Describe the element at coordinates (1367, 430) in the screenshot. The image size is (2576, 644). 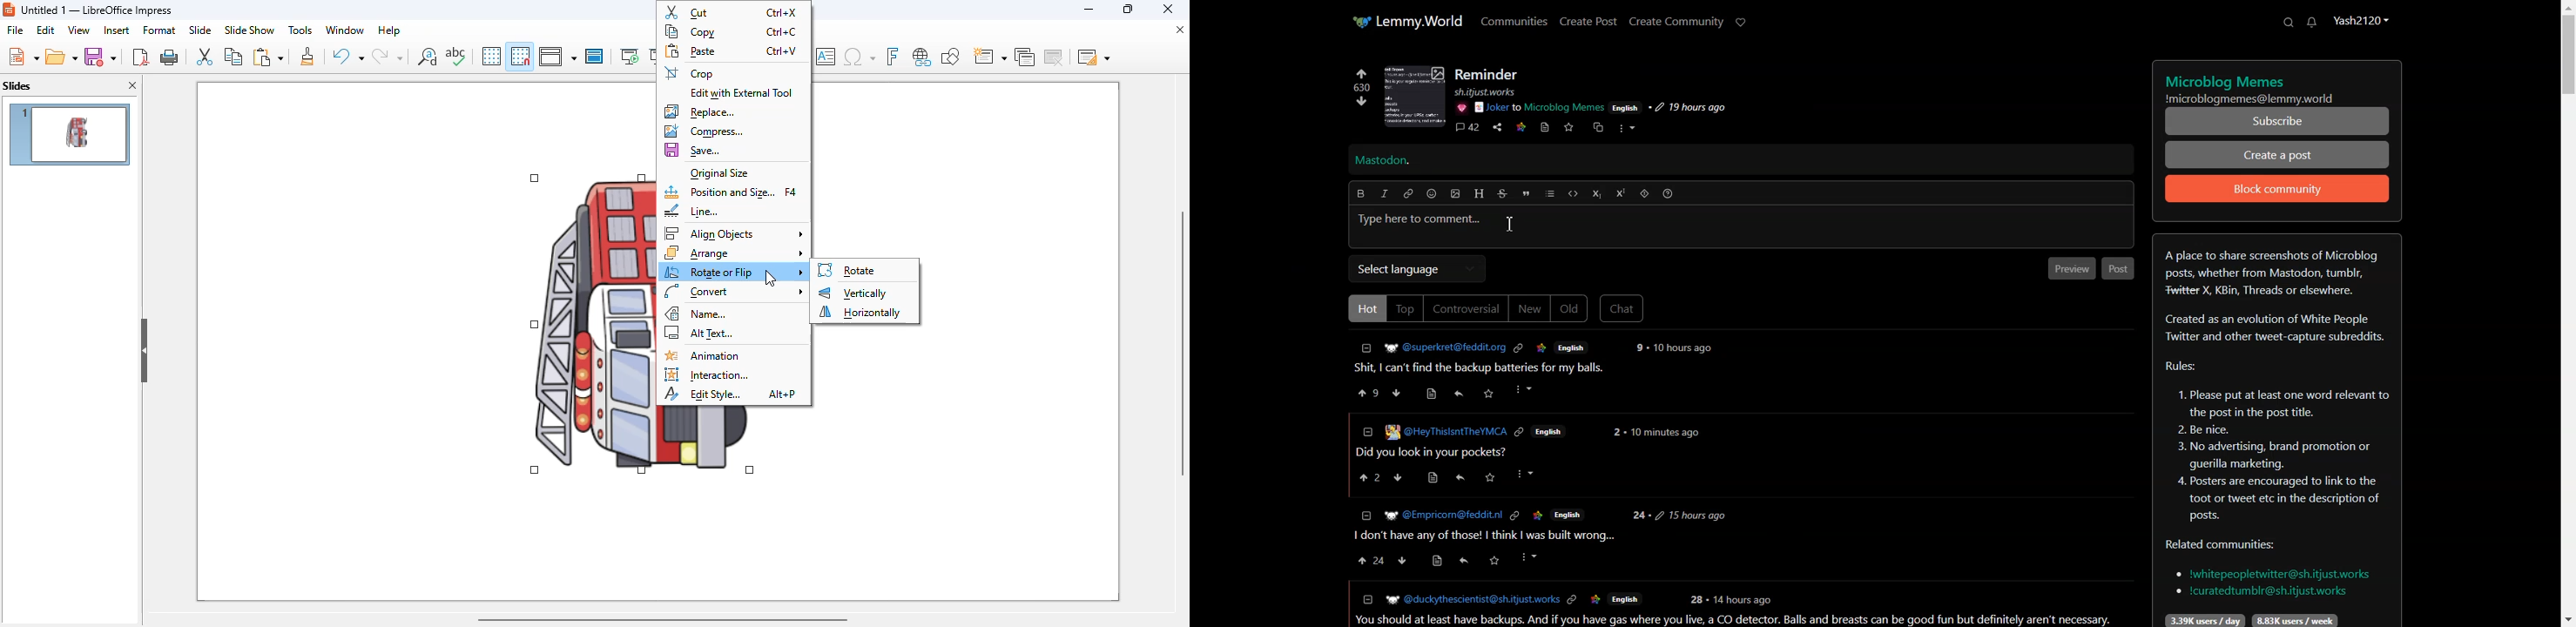
I see `®` at that location.